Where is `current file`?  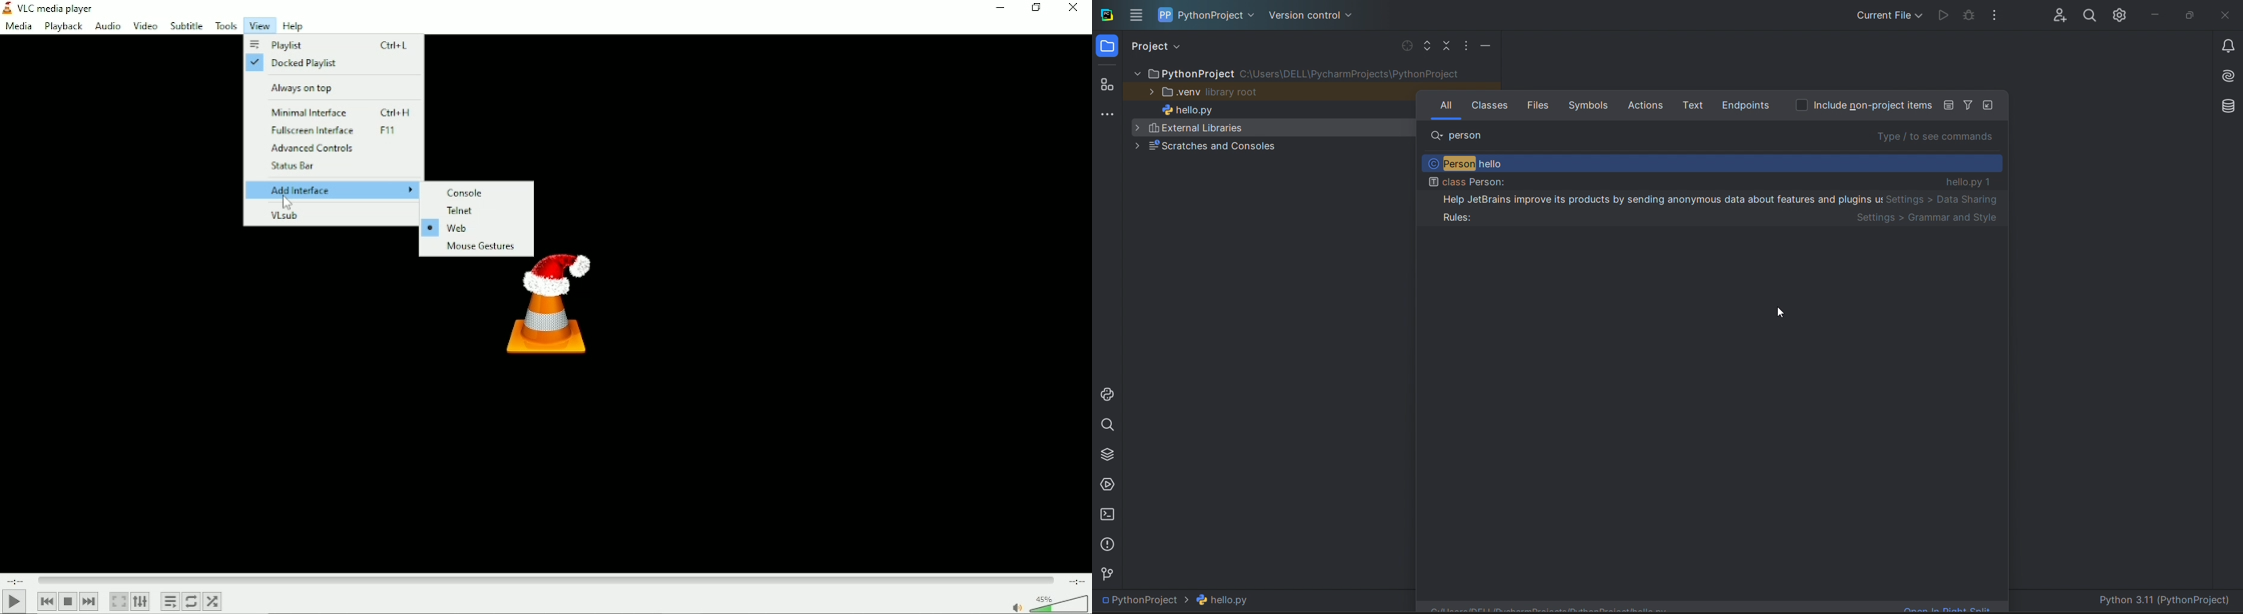 current file is located at coordinates (1887, 15).